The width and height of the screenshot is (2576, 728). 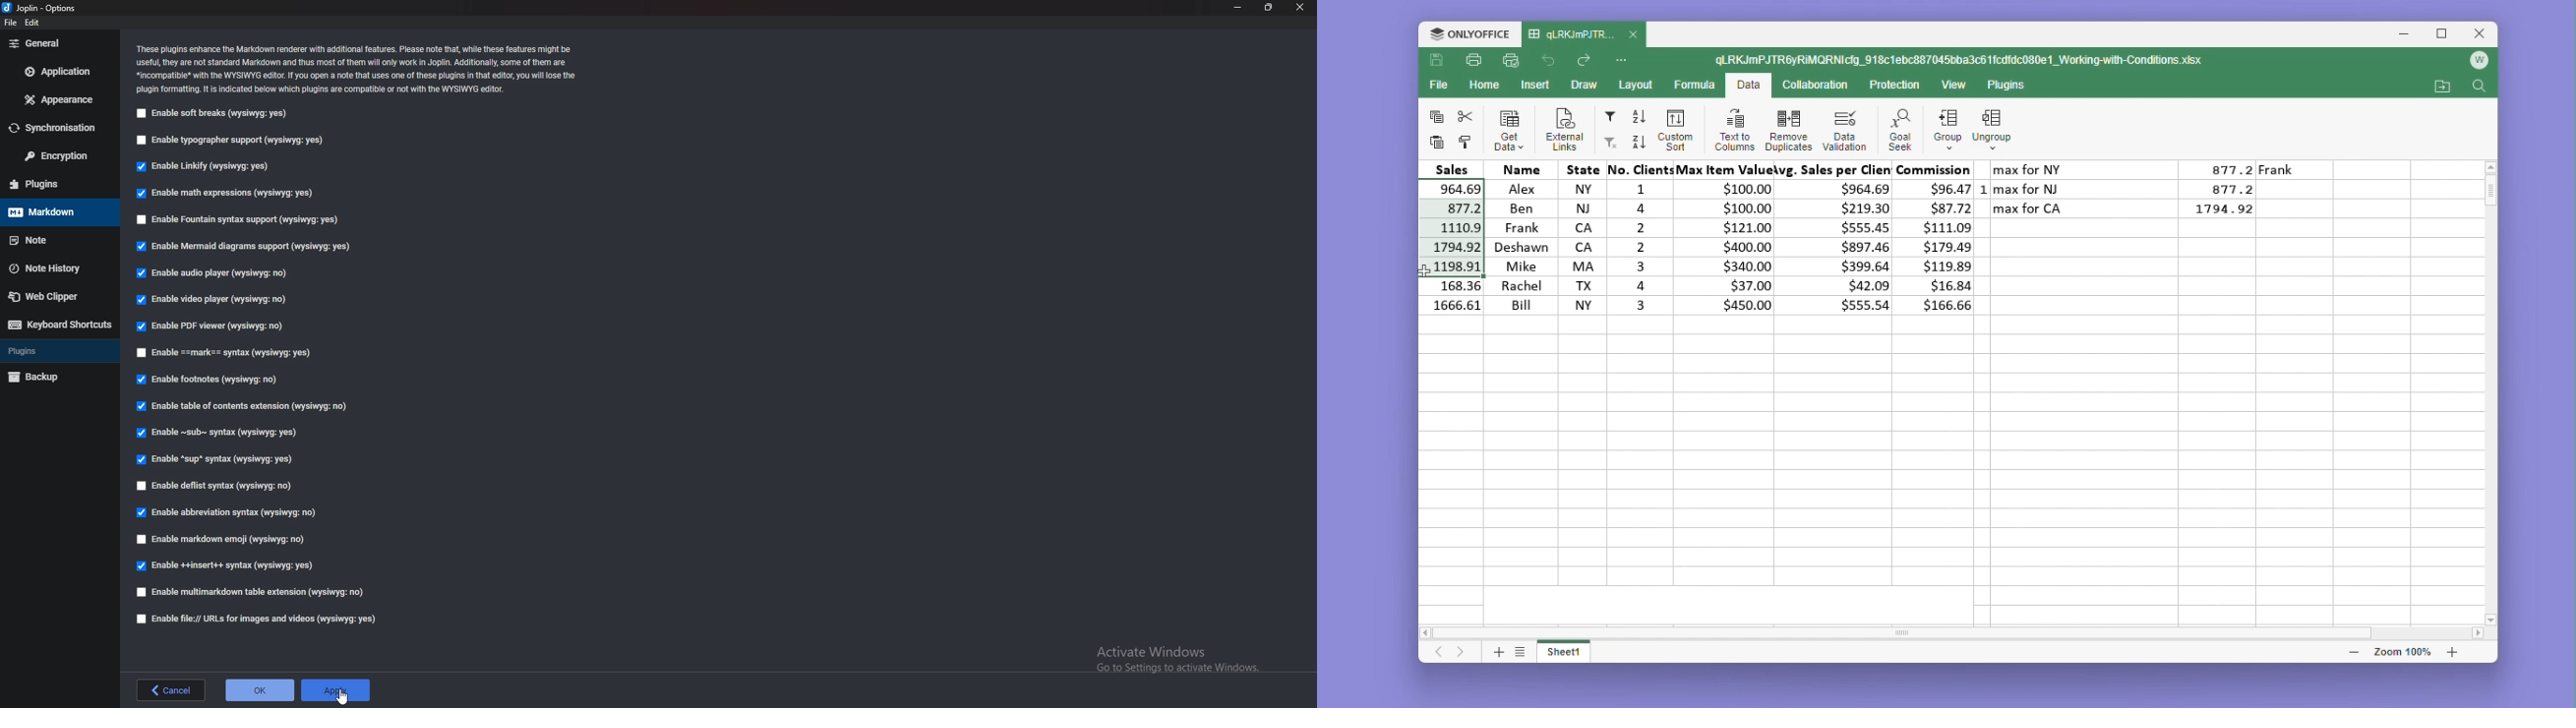 I want to click on Enable linkify, so click(x=206, y=167).